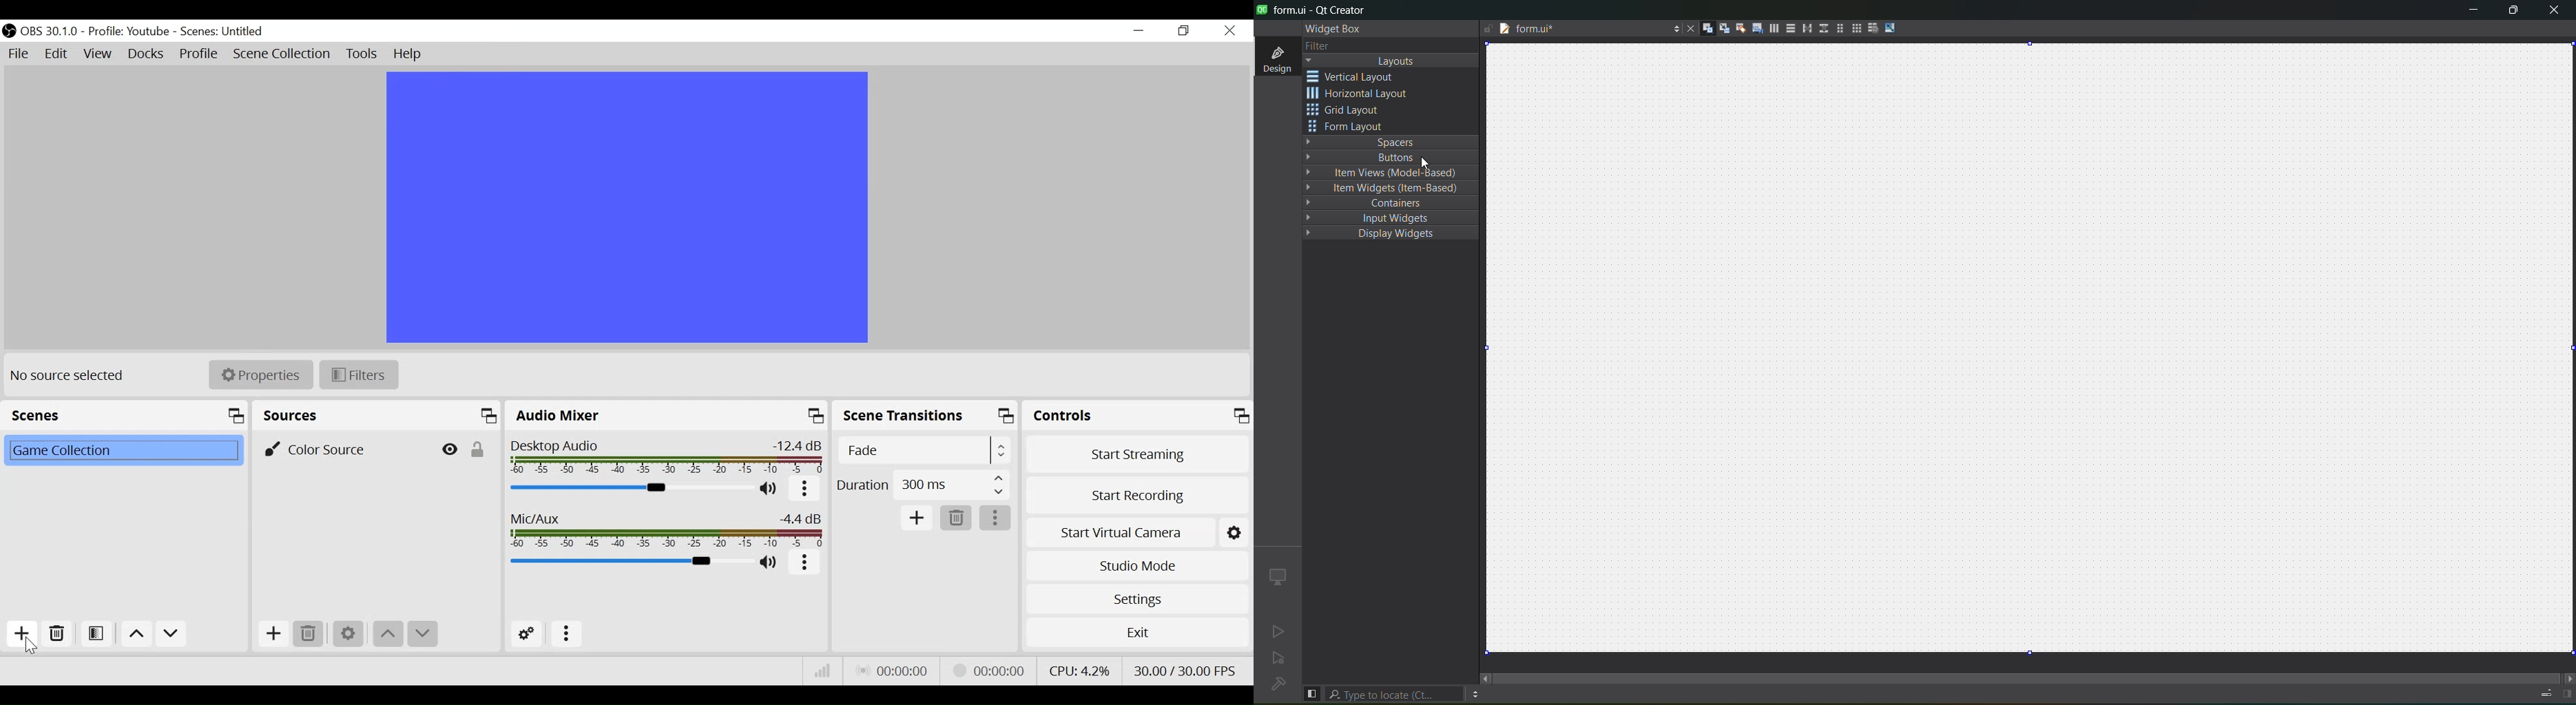  What do you see at coordinates (1805, 30) in the screenshot?
I see `horizontal splitter` at bounding box center [1805, 30].